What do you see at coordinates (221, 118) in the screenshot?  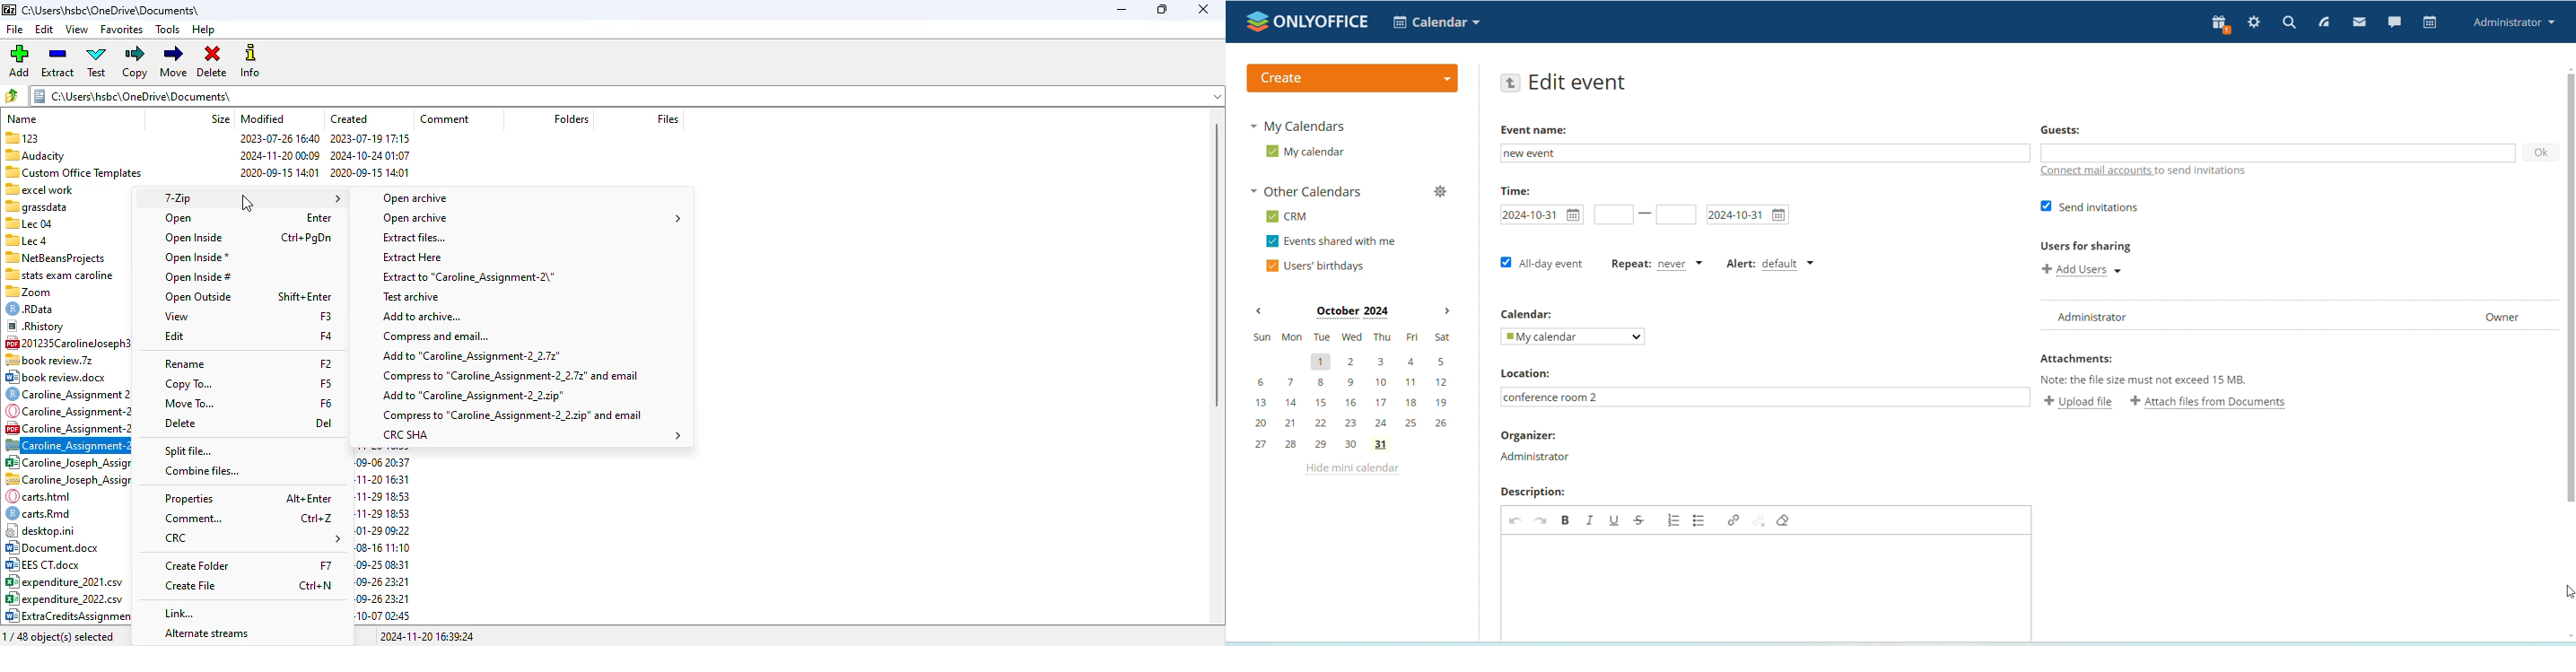 I see `size` at bounding box center [221, 118].